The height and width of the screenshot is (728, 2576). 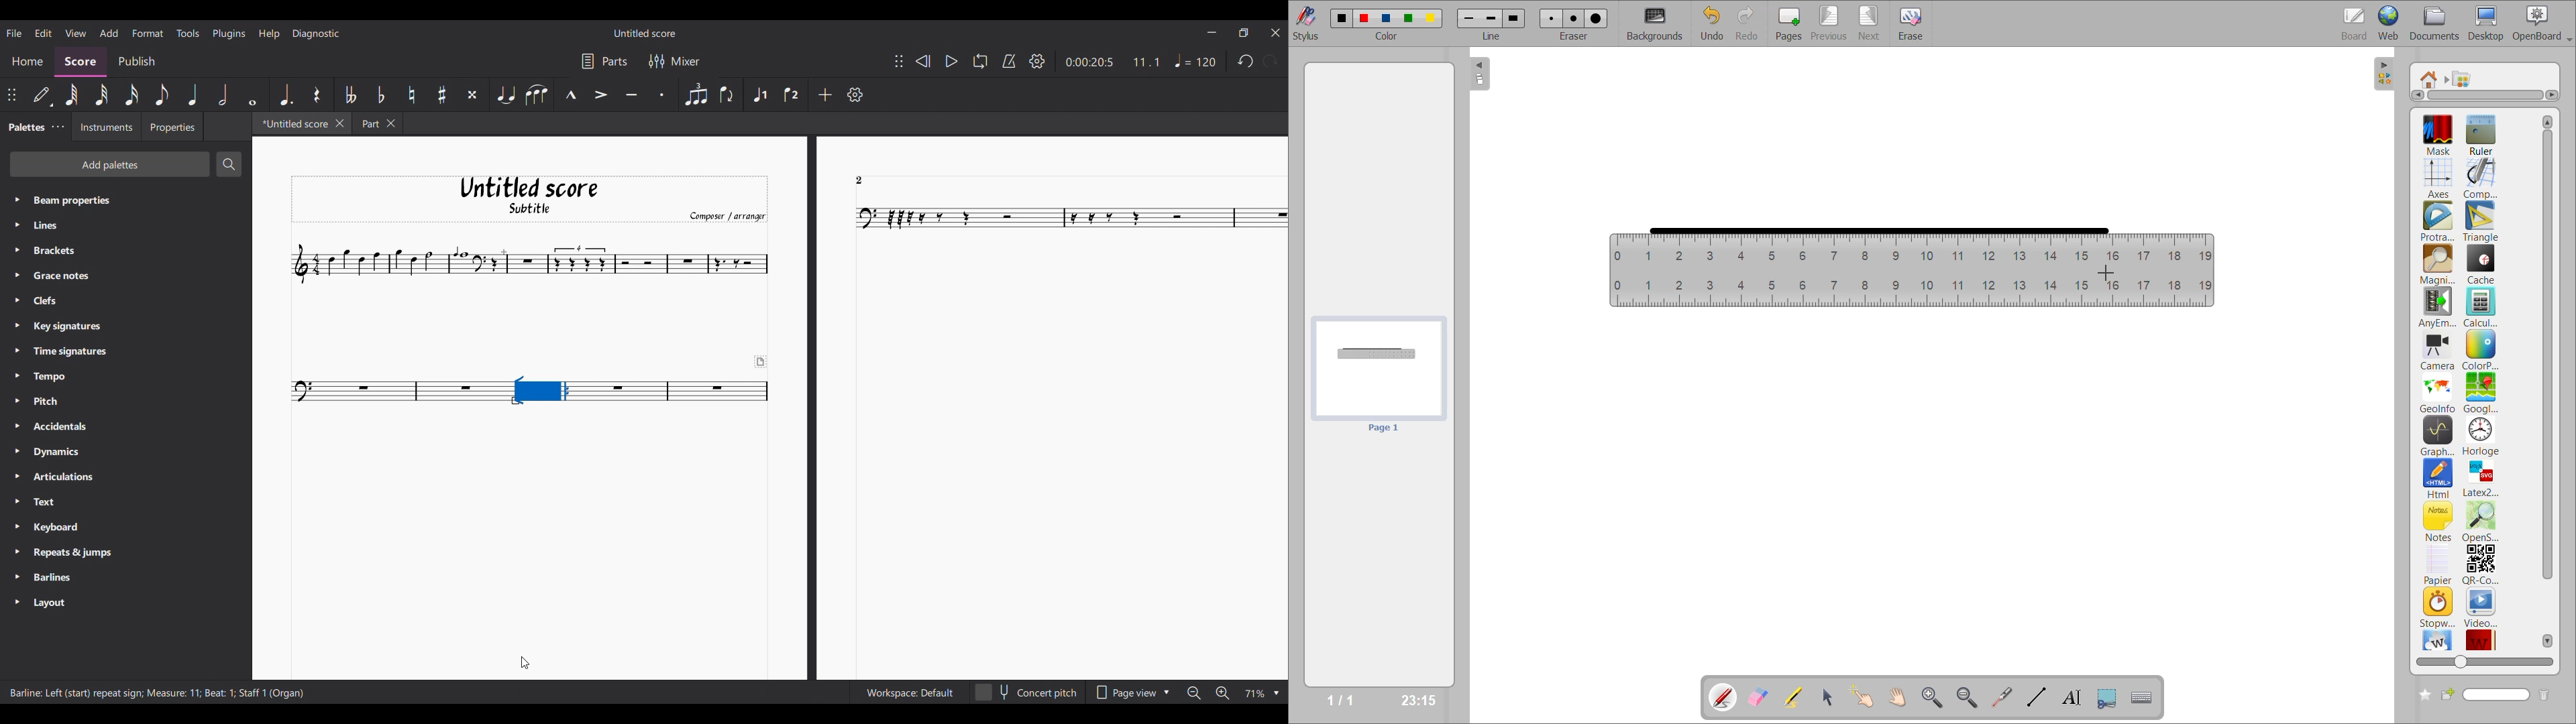 I want to click on annotate document, so click(x=1721, y=696).